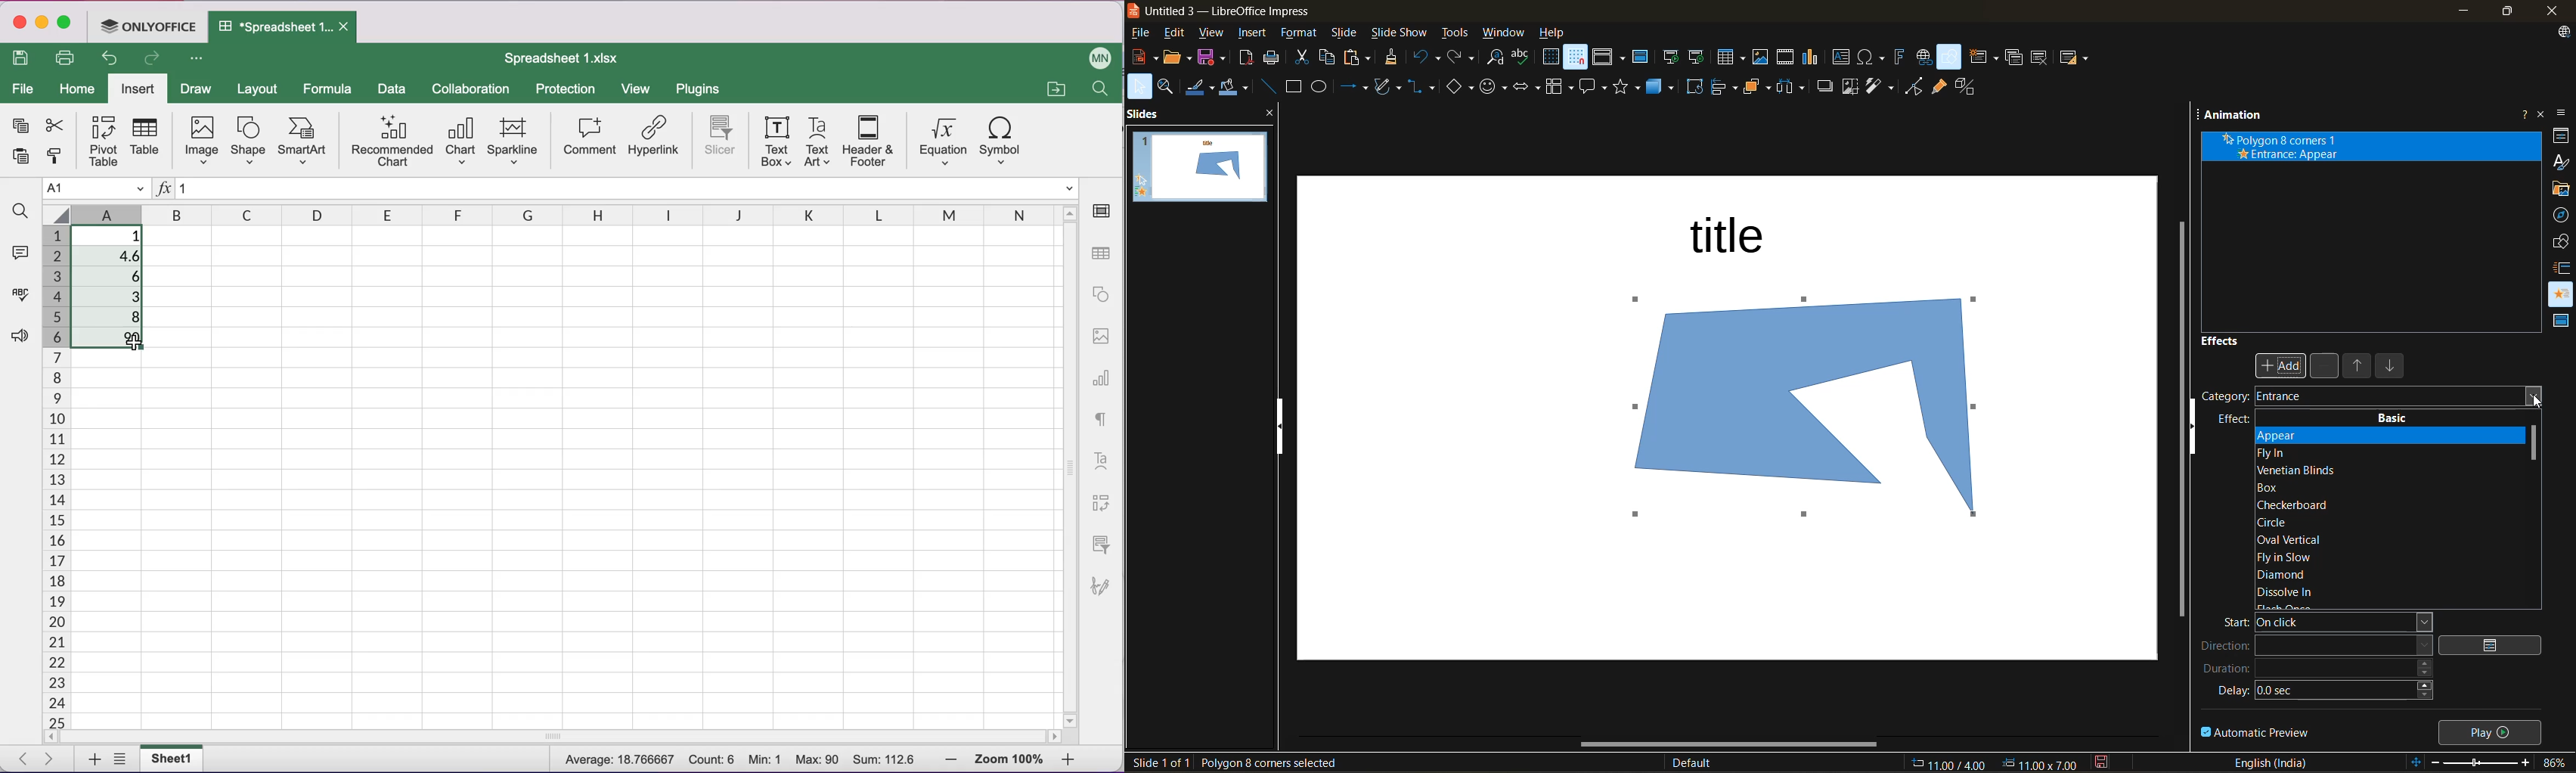 The image size is (2576, 784). What do you see at coordinates (2300, 539) in the screenshot?
I see `oval vertical` at bounding box center [2300, 539].